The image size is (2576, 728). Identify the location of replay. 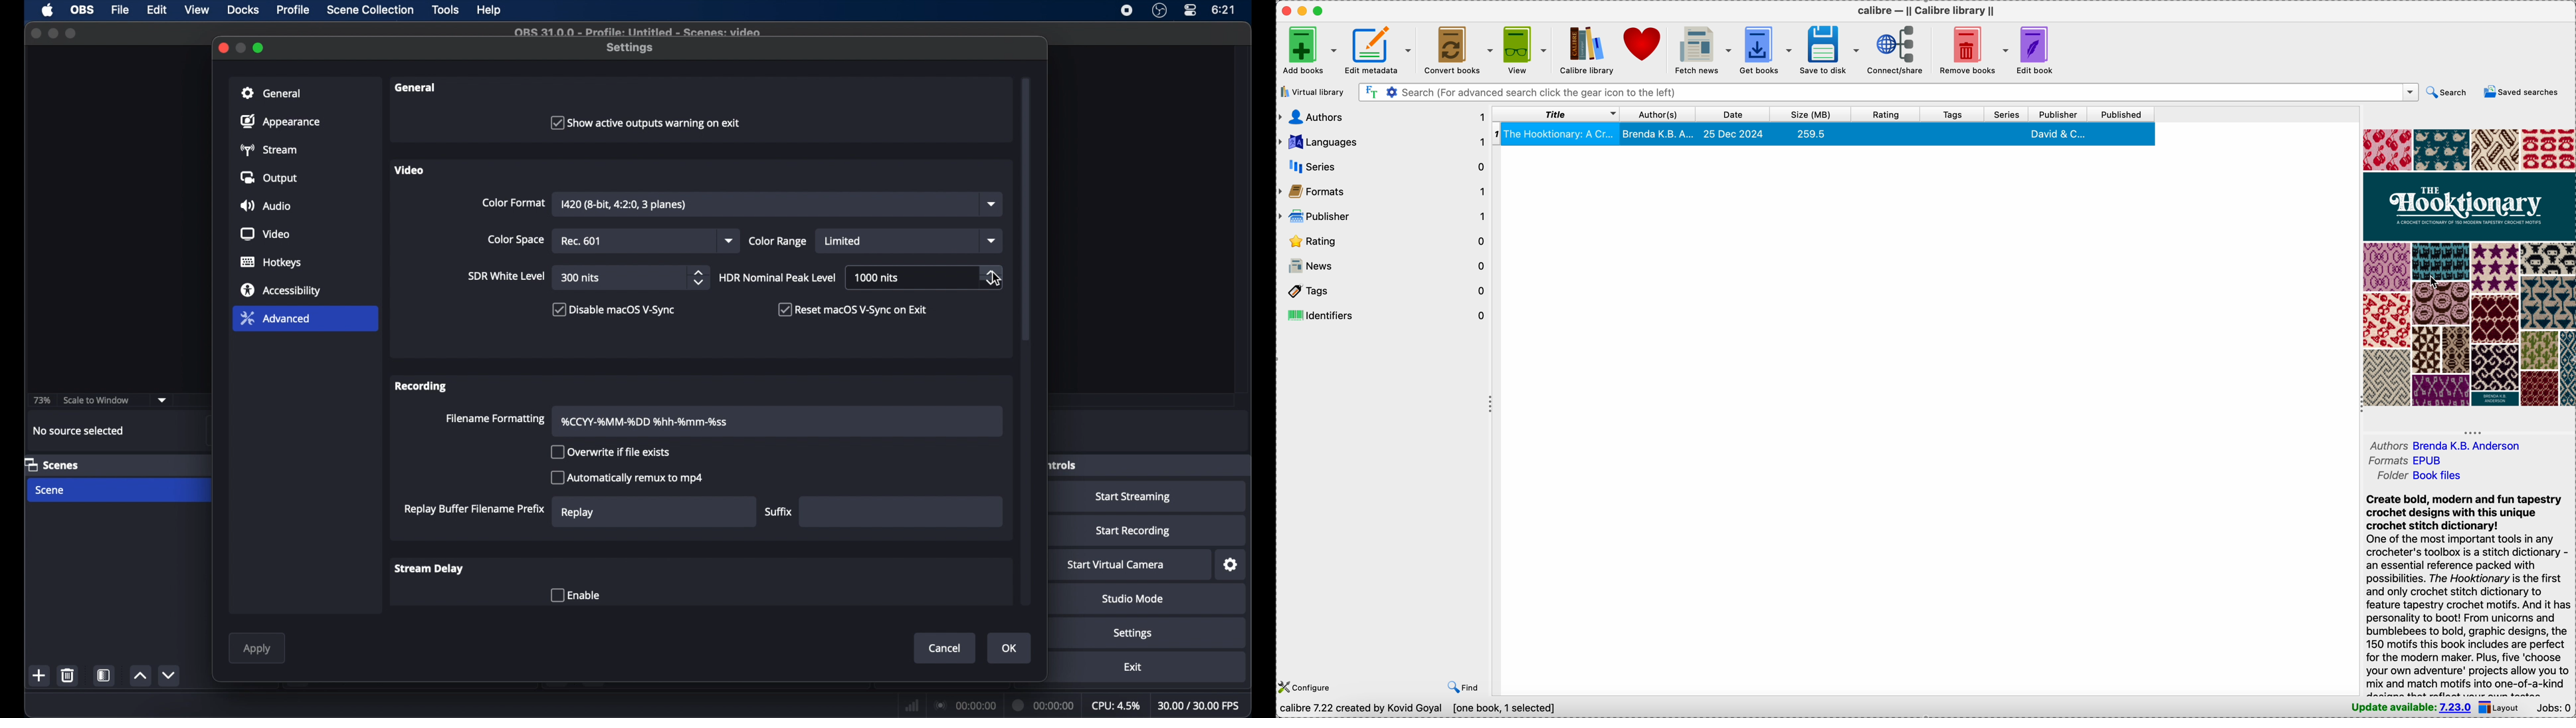
(577, 513).